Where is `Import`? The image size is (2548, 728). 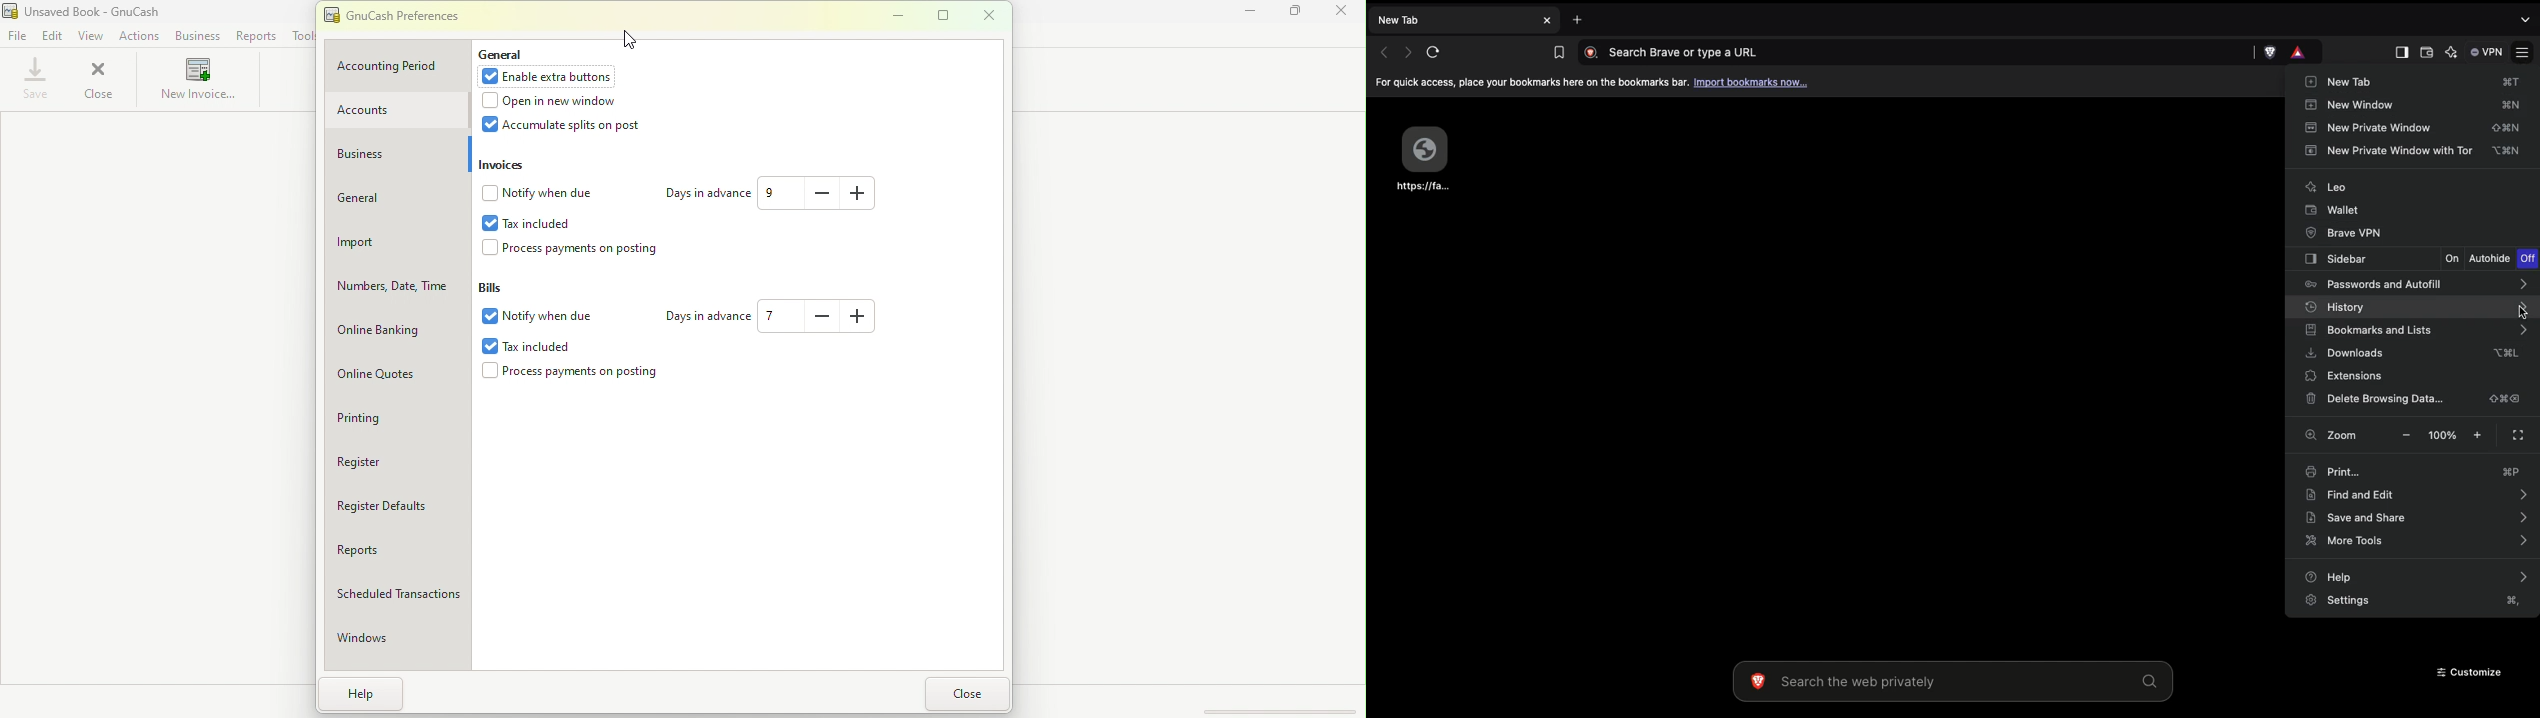 Import is located at coordinates (388, 242).